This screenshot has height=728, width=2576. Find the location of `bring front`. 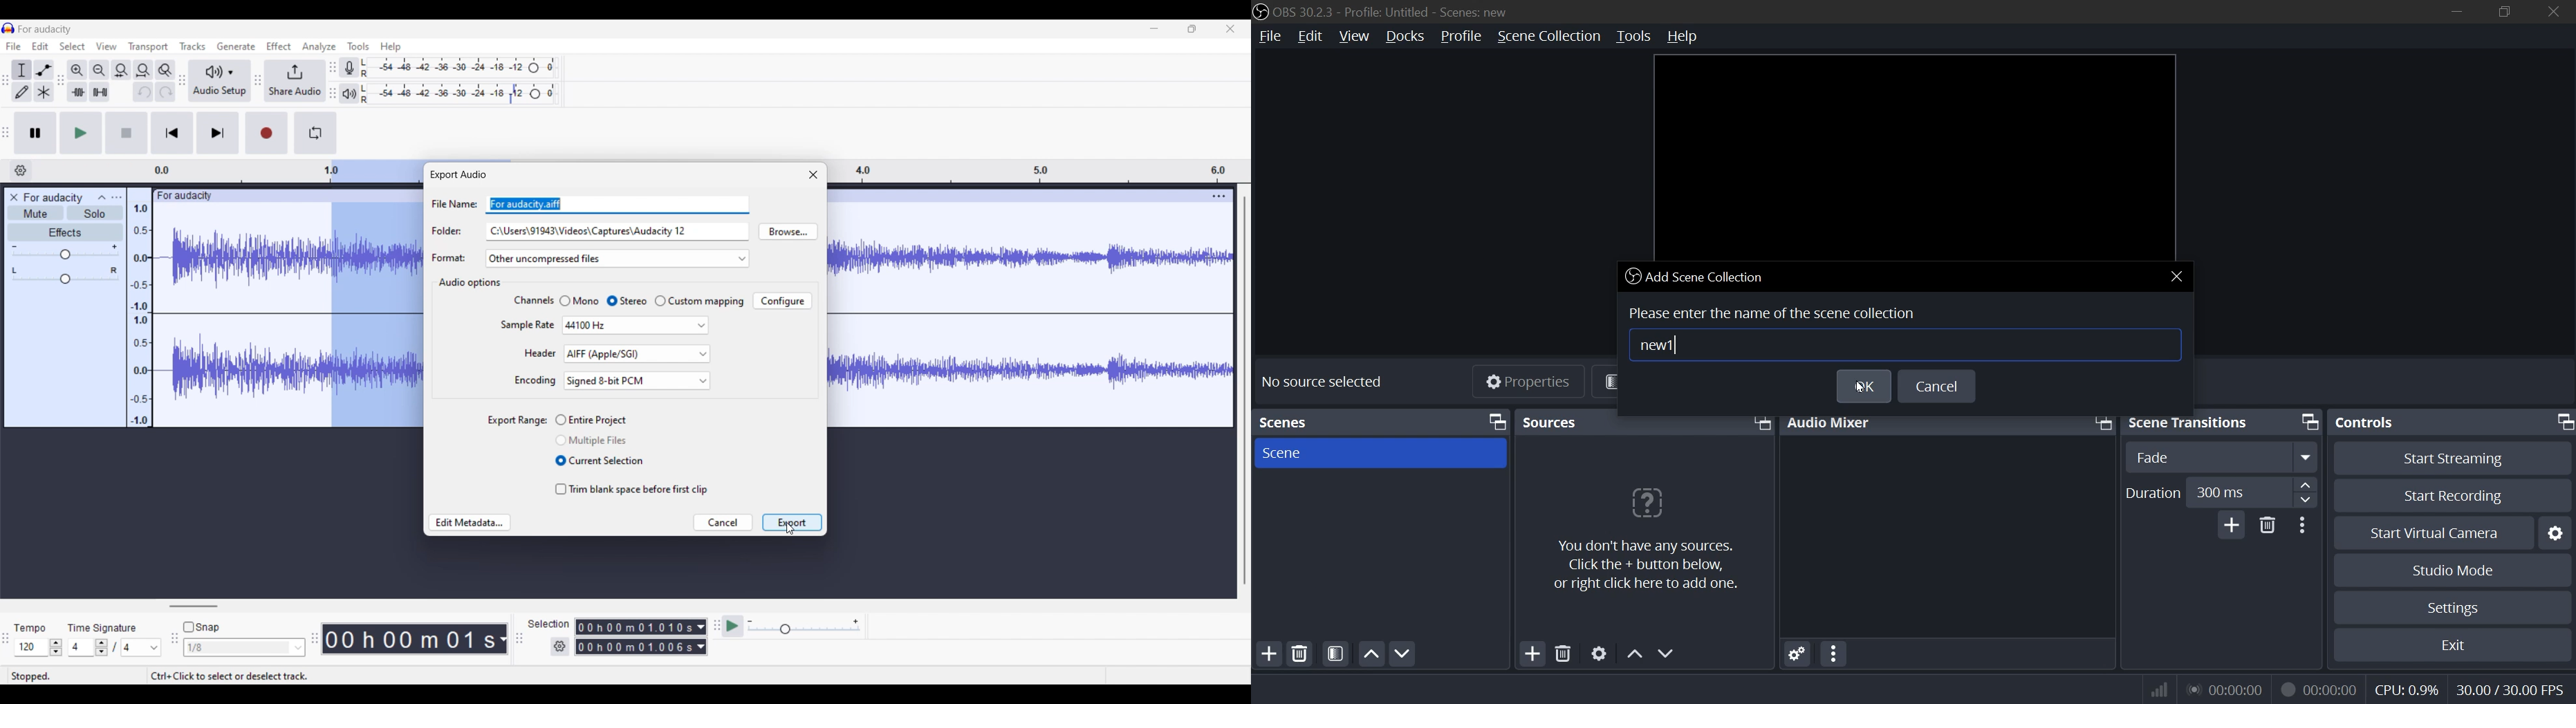

bring front is located at coordinates (2564, 422).